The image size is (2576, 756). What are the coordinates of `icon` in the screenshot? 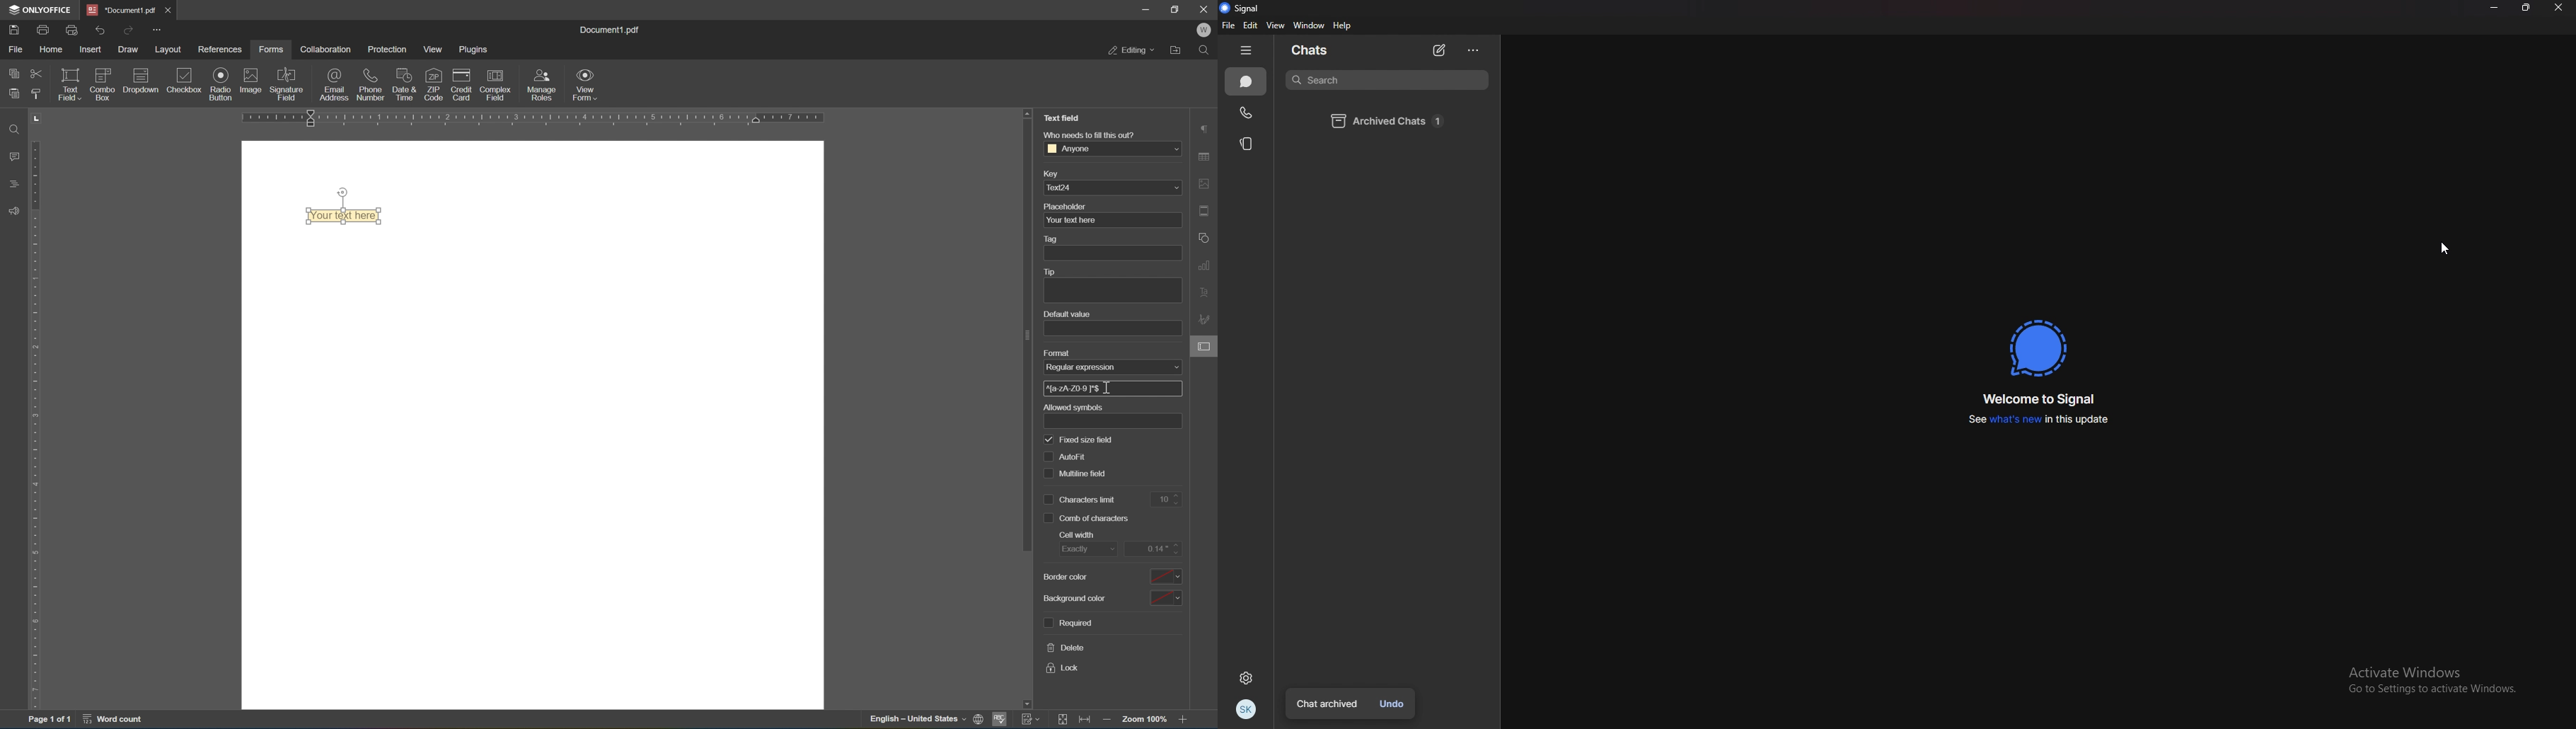 It's located at (142, 85).